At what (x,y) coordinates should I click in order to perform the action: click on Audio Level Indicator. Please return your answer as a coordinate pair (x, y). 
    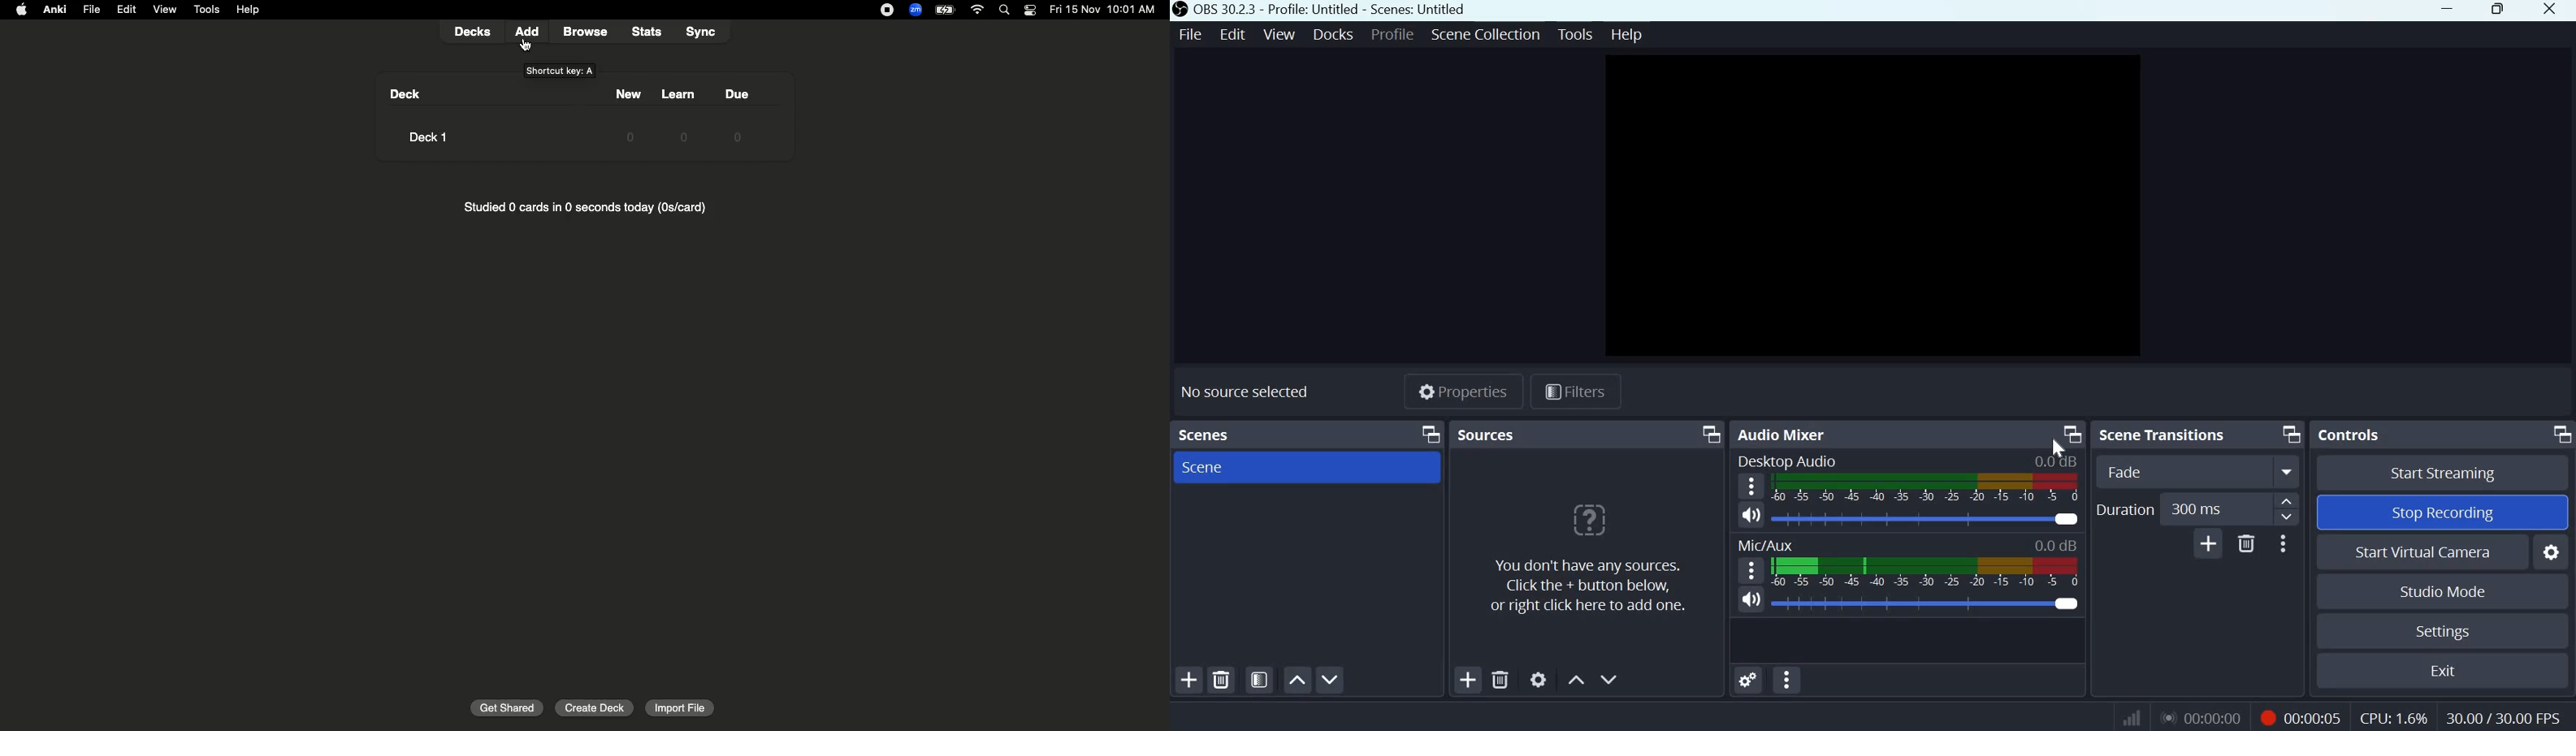
    Looking at the image, I should click on (2051, 546).